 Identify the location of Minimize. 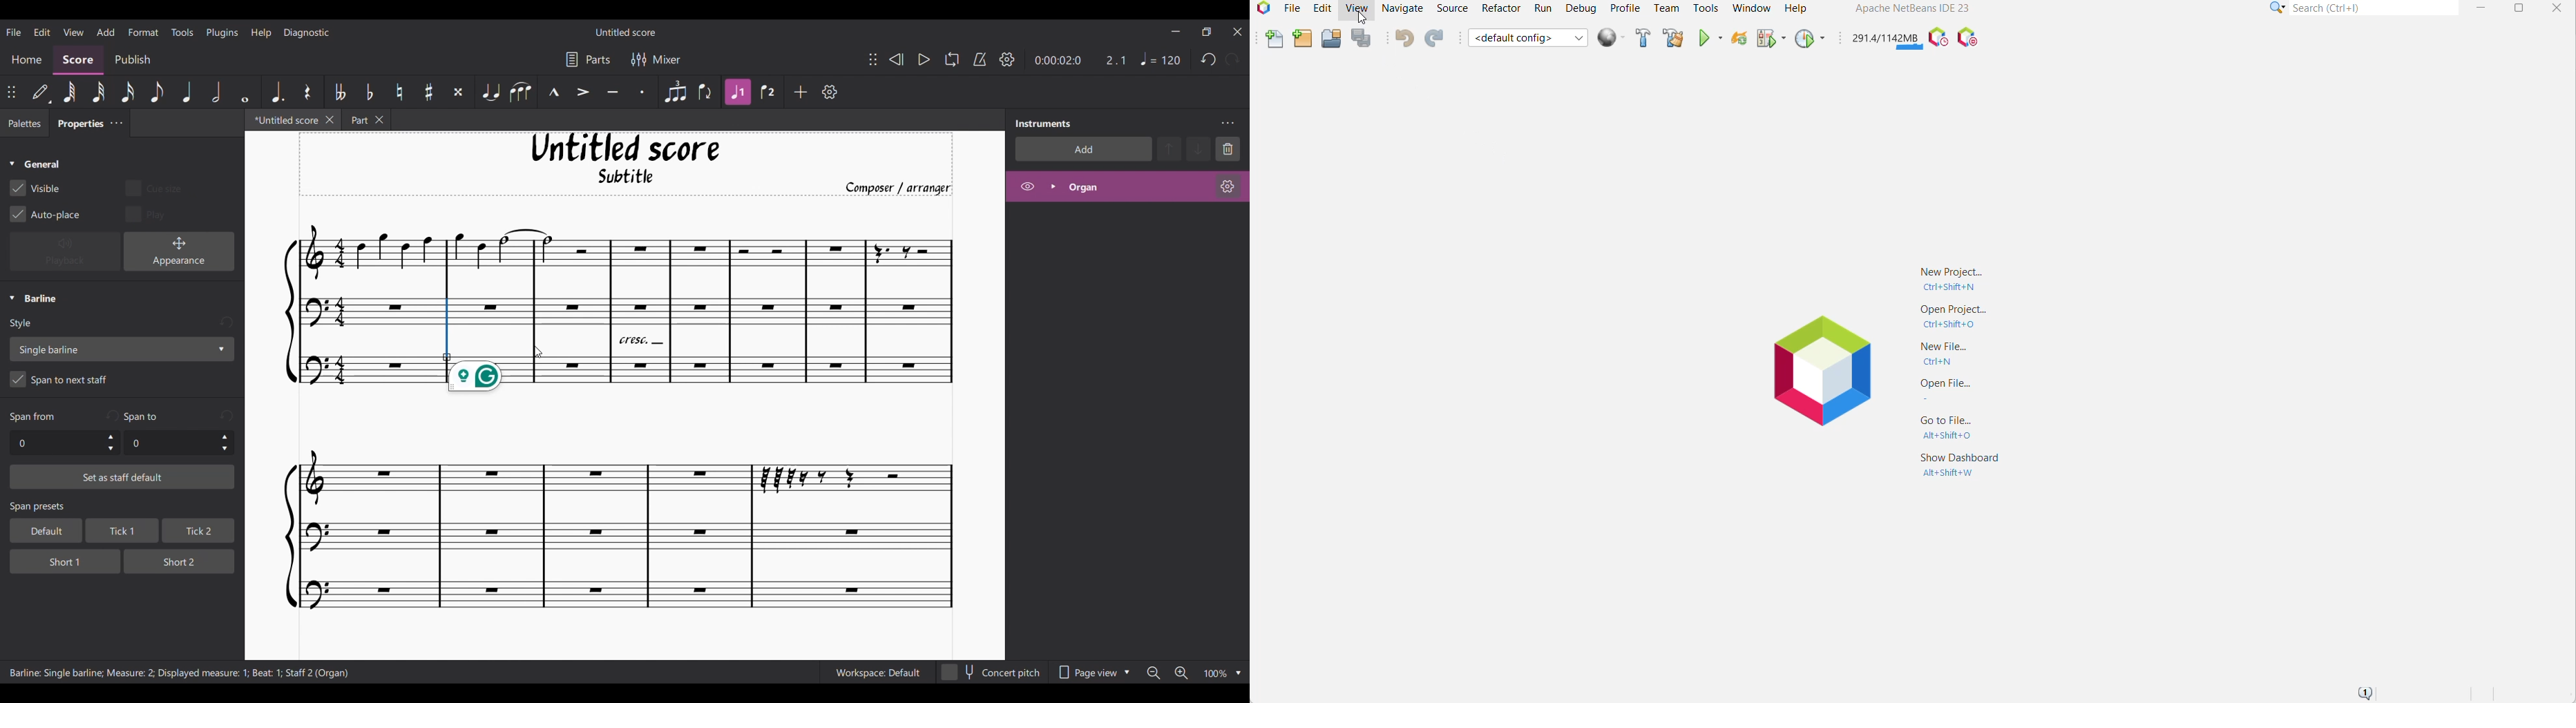
(1176, 31).